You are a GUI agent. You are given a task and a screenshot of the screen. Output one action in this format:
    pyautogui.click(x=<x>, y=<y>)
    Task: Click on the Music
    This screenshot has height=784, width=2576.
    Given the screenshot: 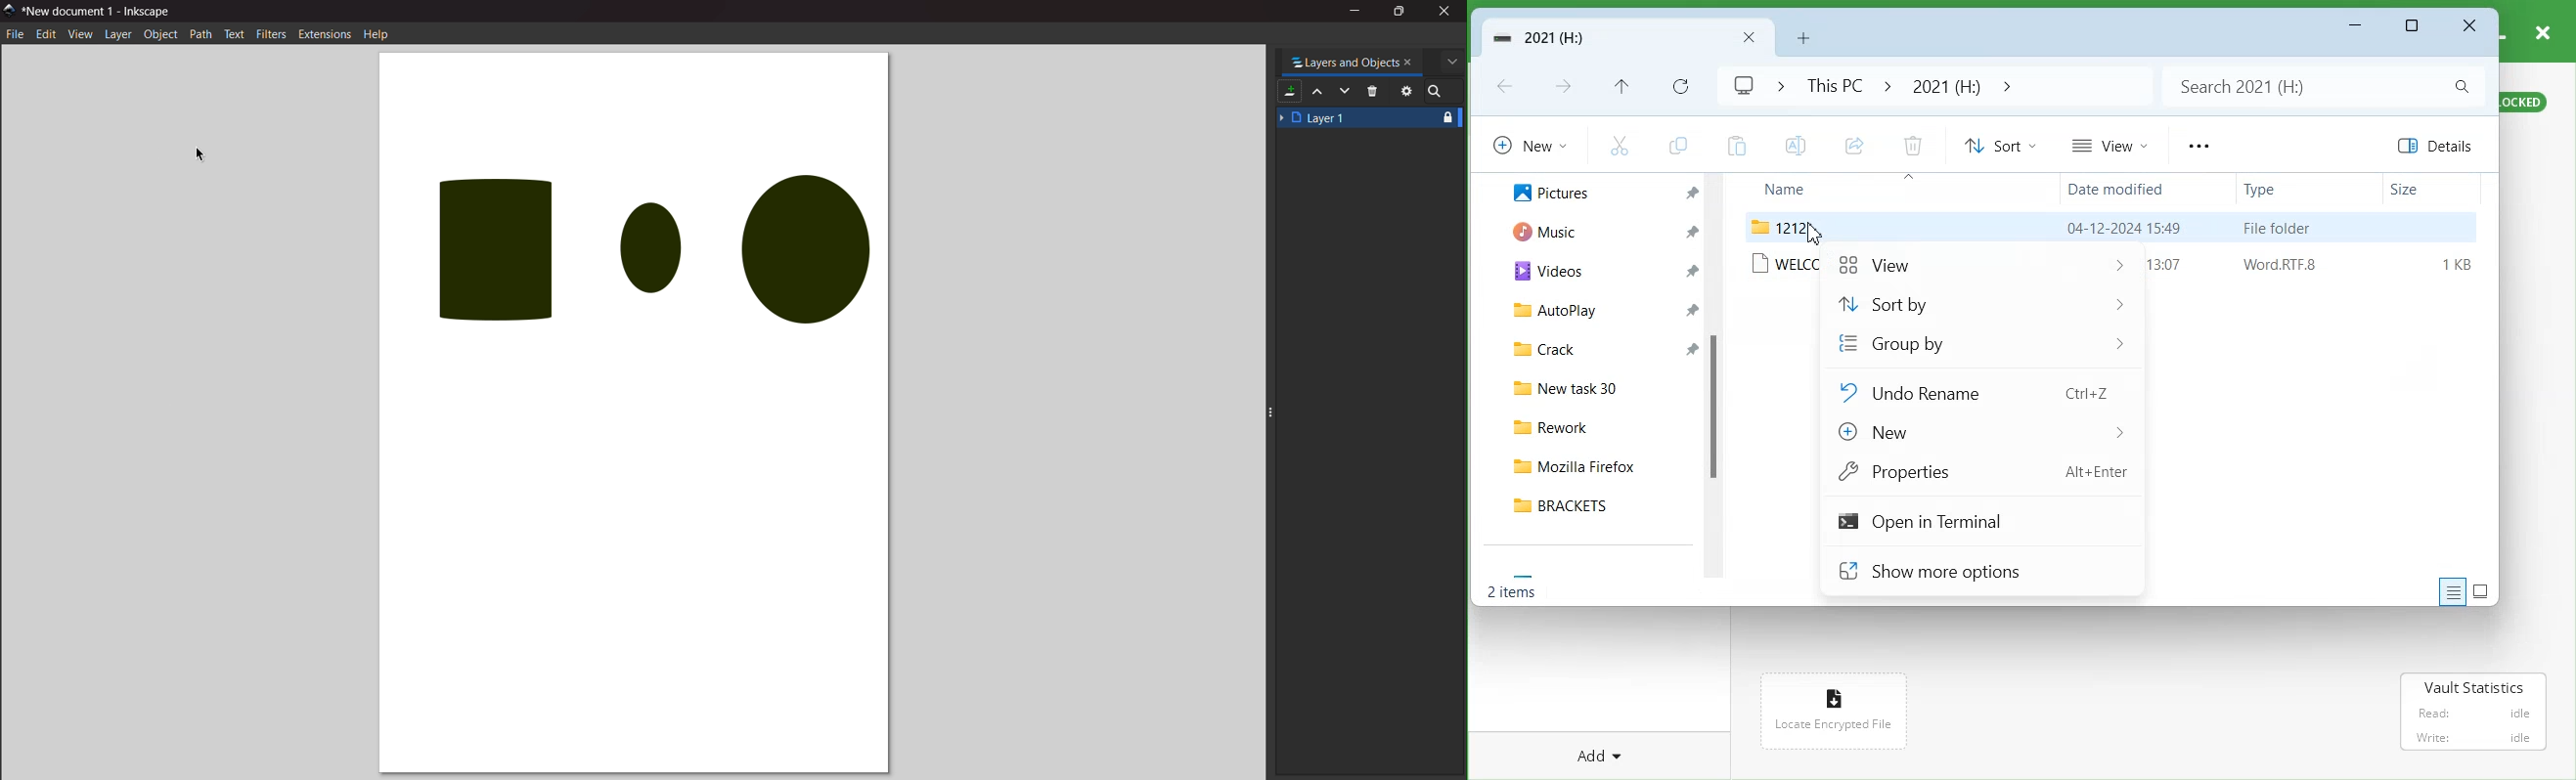 What is the action you would take?
    pyautogui.click(x=1540, y=233)
    